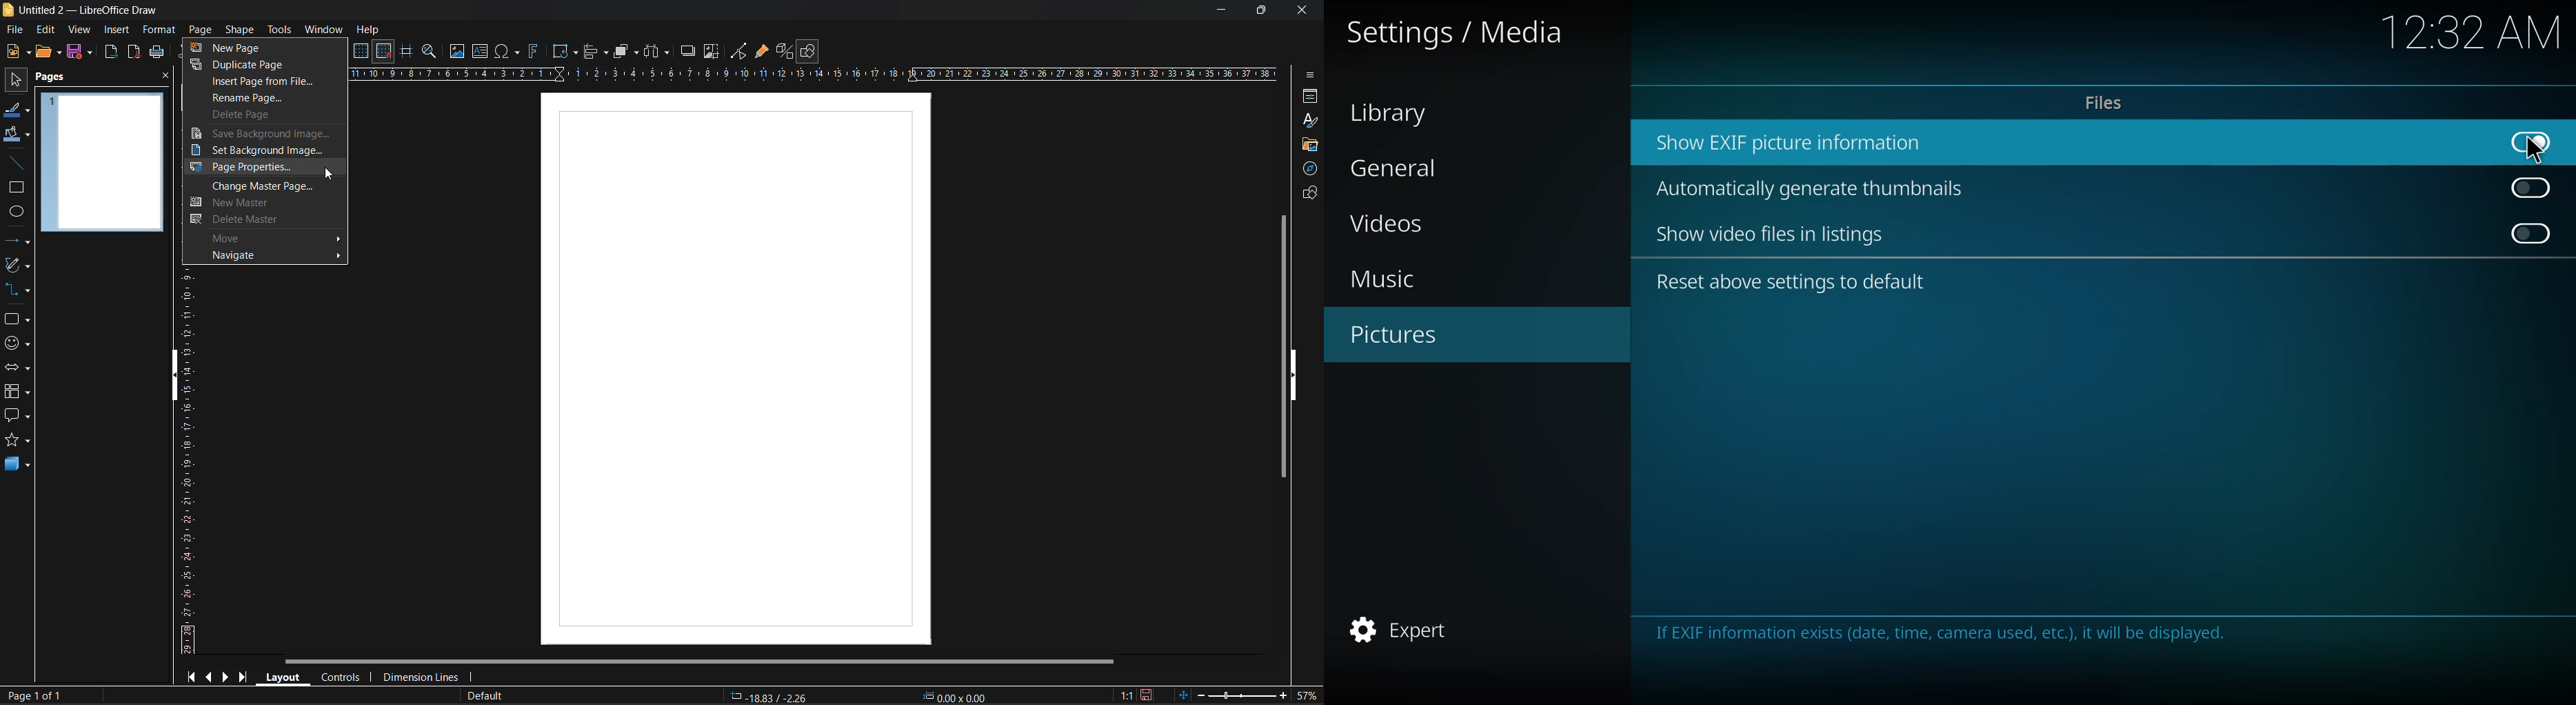 This screenshot has height=728, width=2576. I want to click on connectors, so click(19, 290).